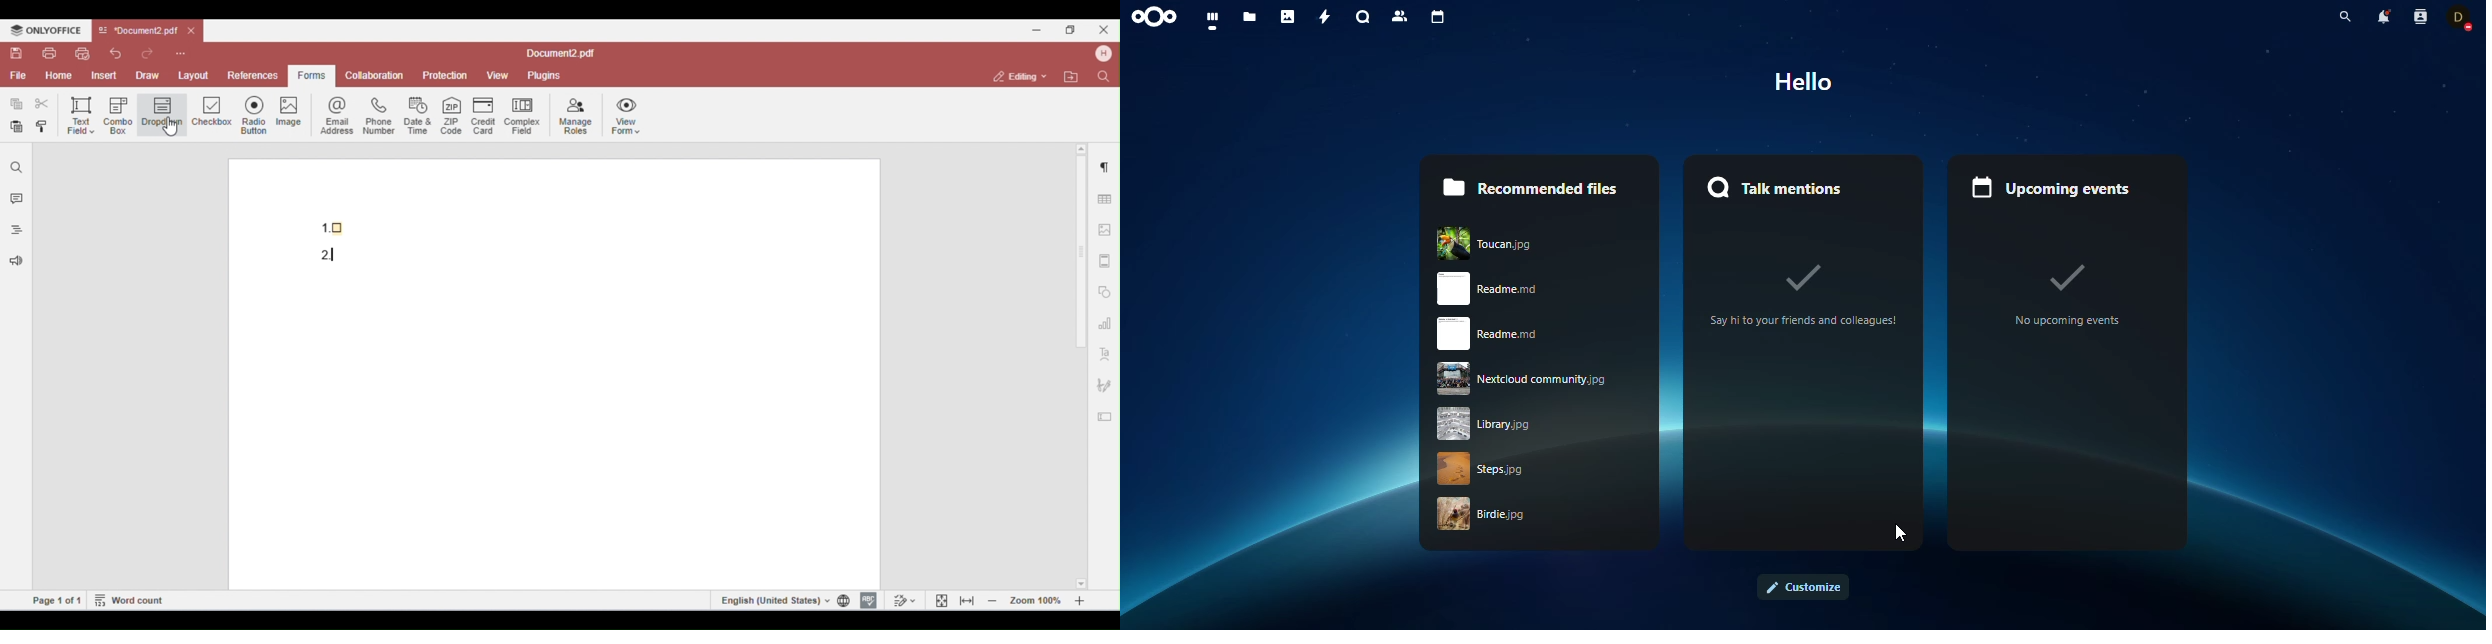 Image resolution: width=2492 pixels, height=644 pixels. I want to click on customize, so click(1802, 588).